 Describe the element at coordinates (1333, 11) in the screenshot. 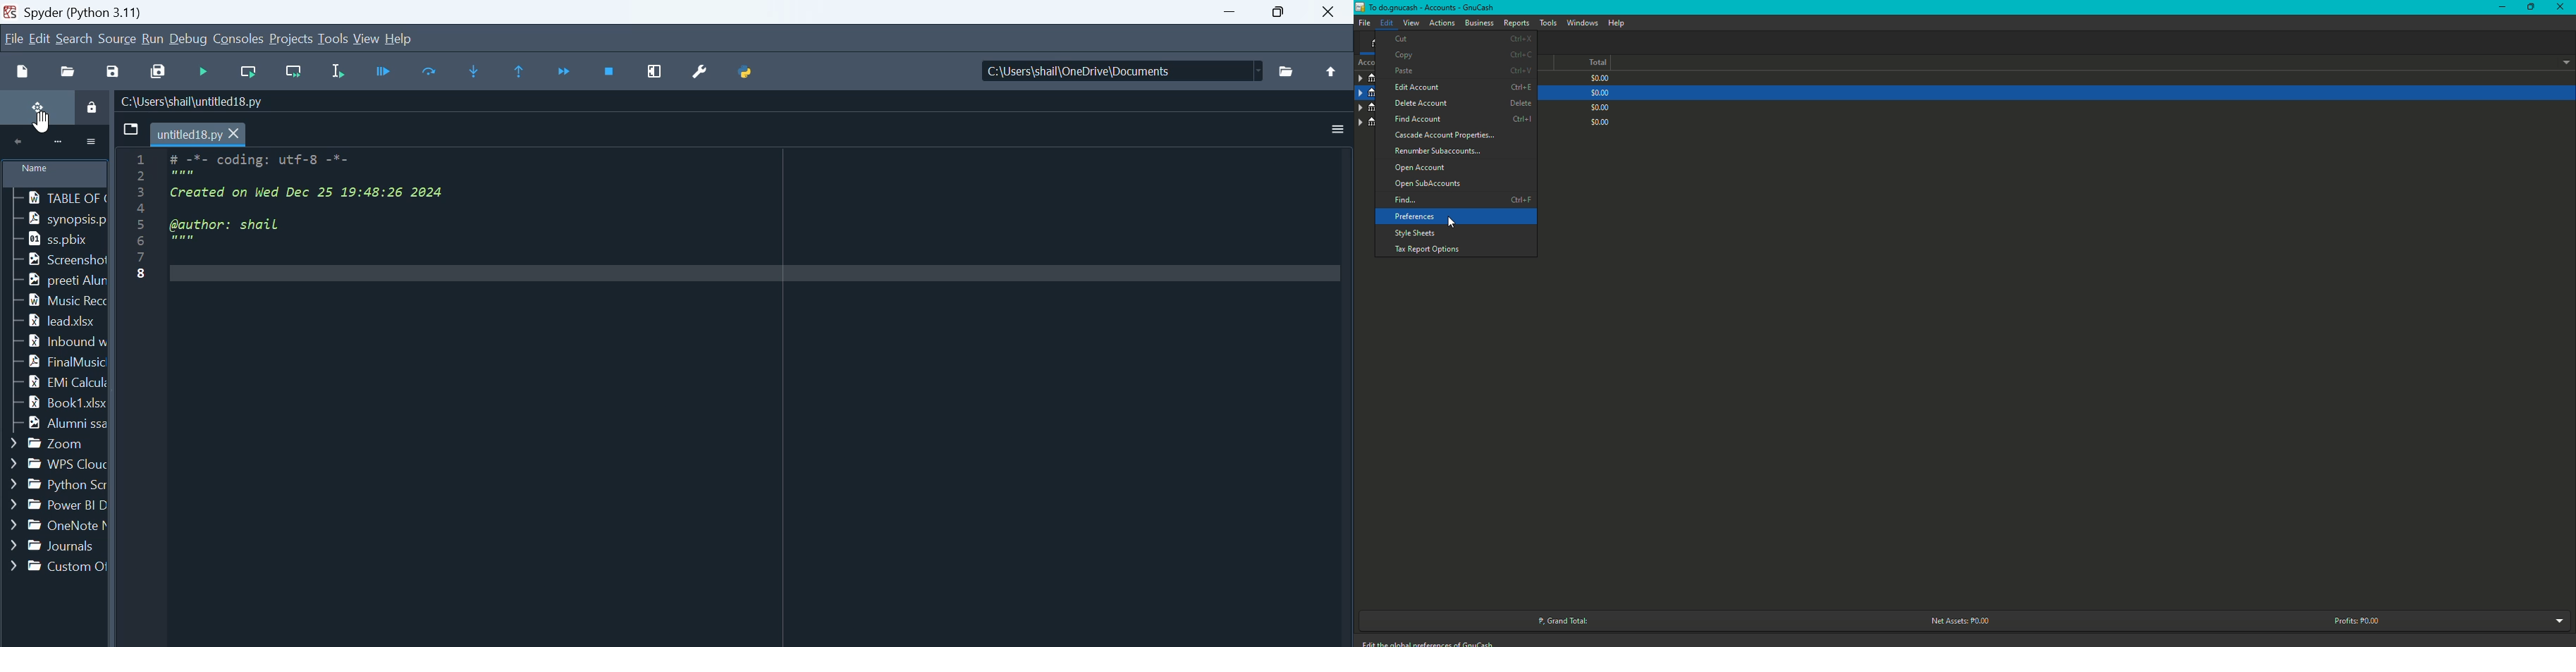

I see `Close` at that location.